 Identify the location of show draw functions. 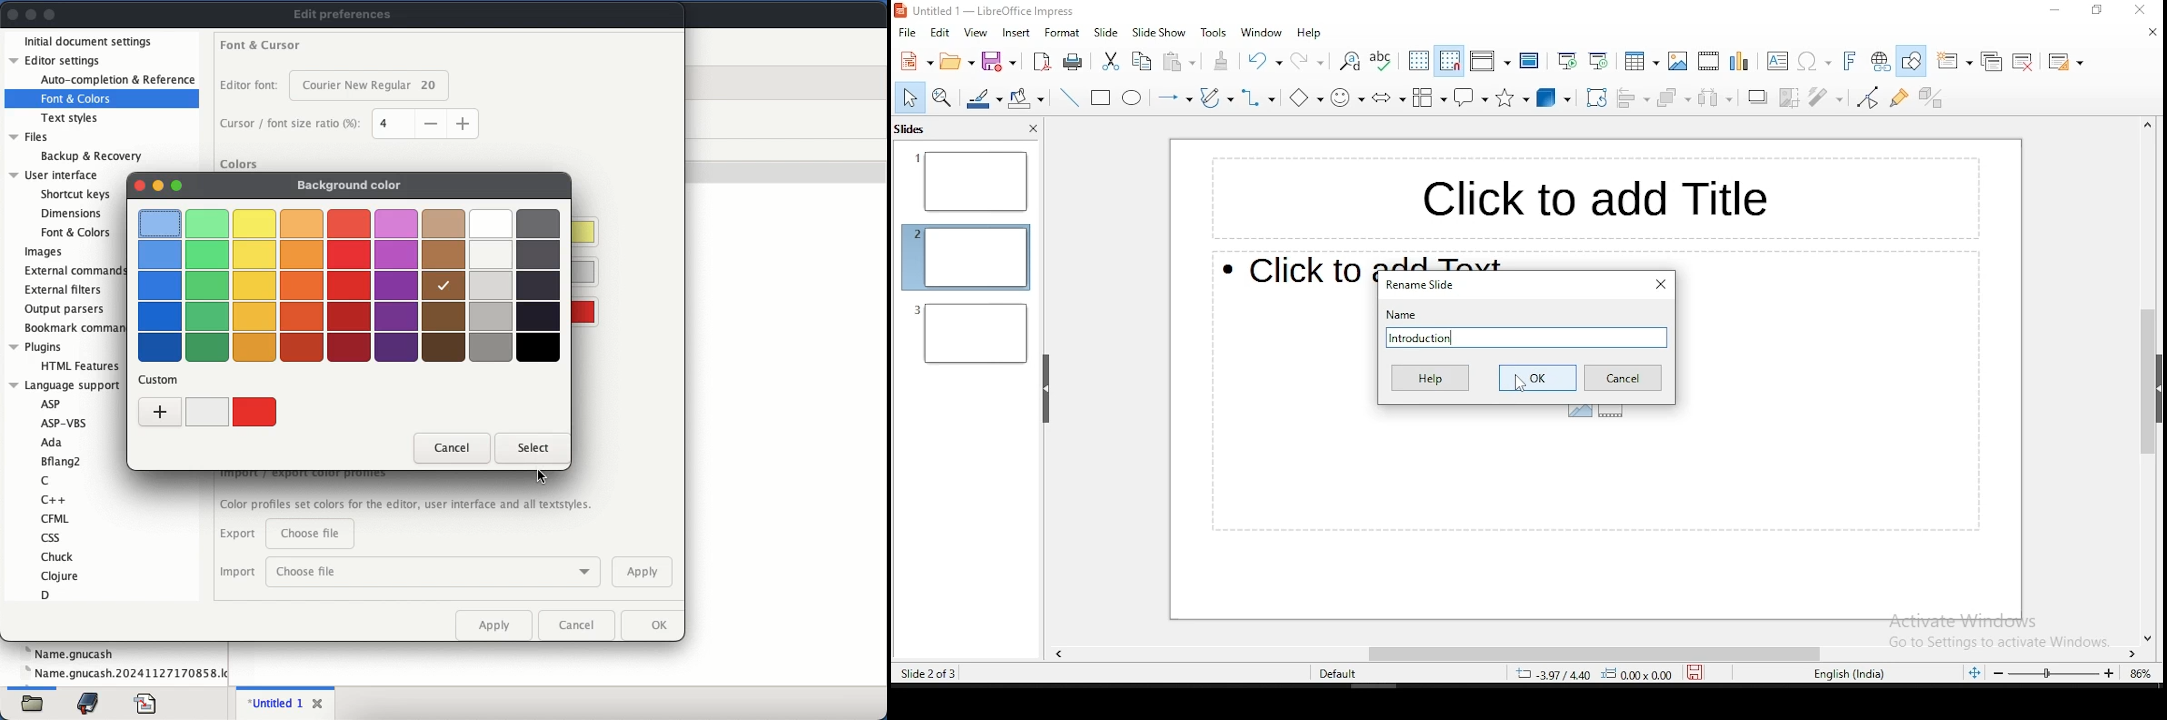
(1911, 60).